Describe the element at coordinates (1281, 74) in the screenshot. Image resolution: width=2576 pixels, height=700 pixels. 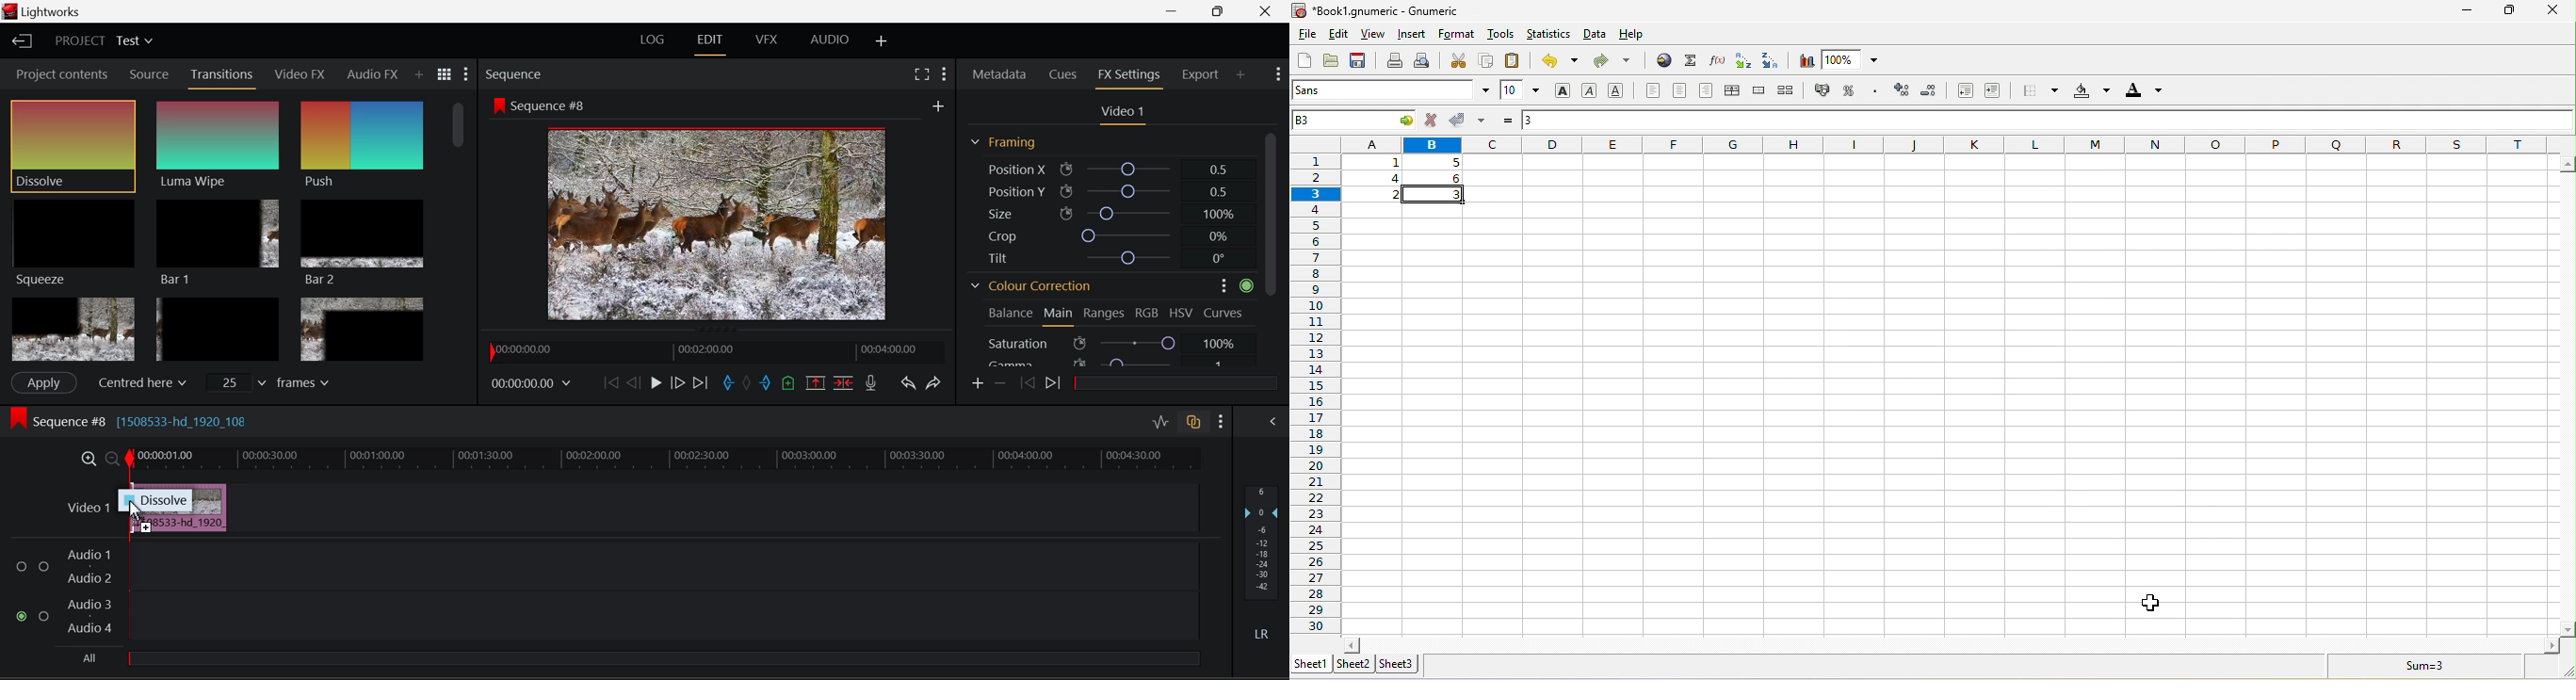
I see `Show Settings` at that location.